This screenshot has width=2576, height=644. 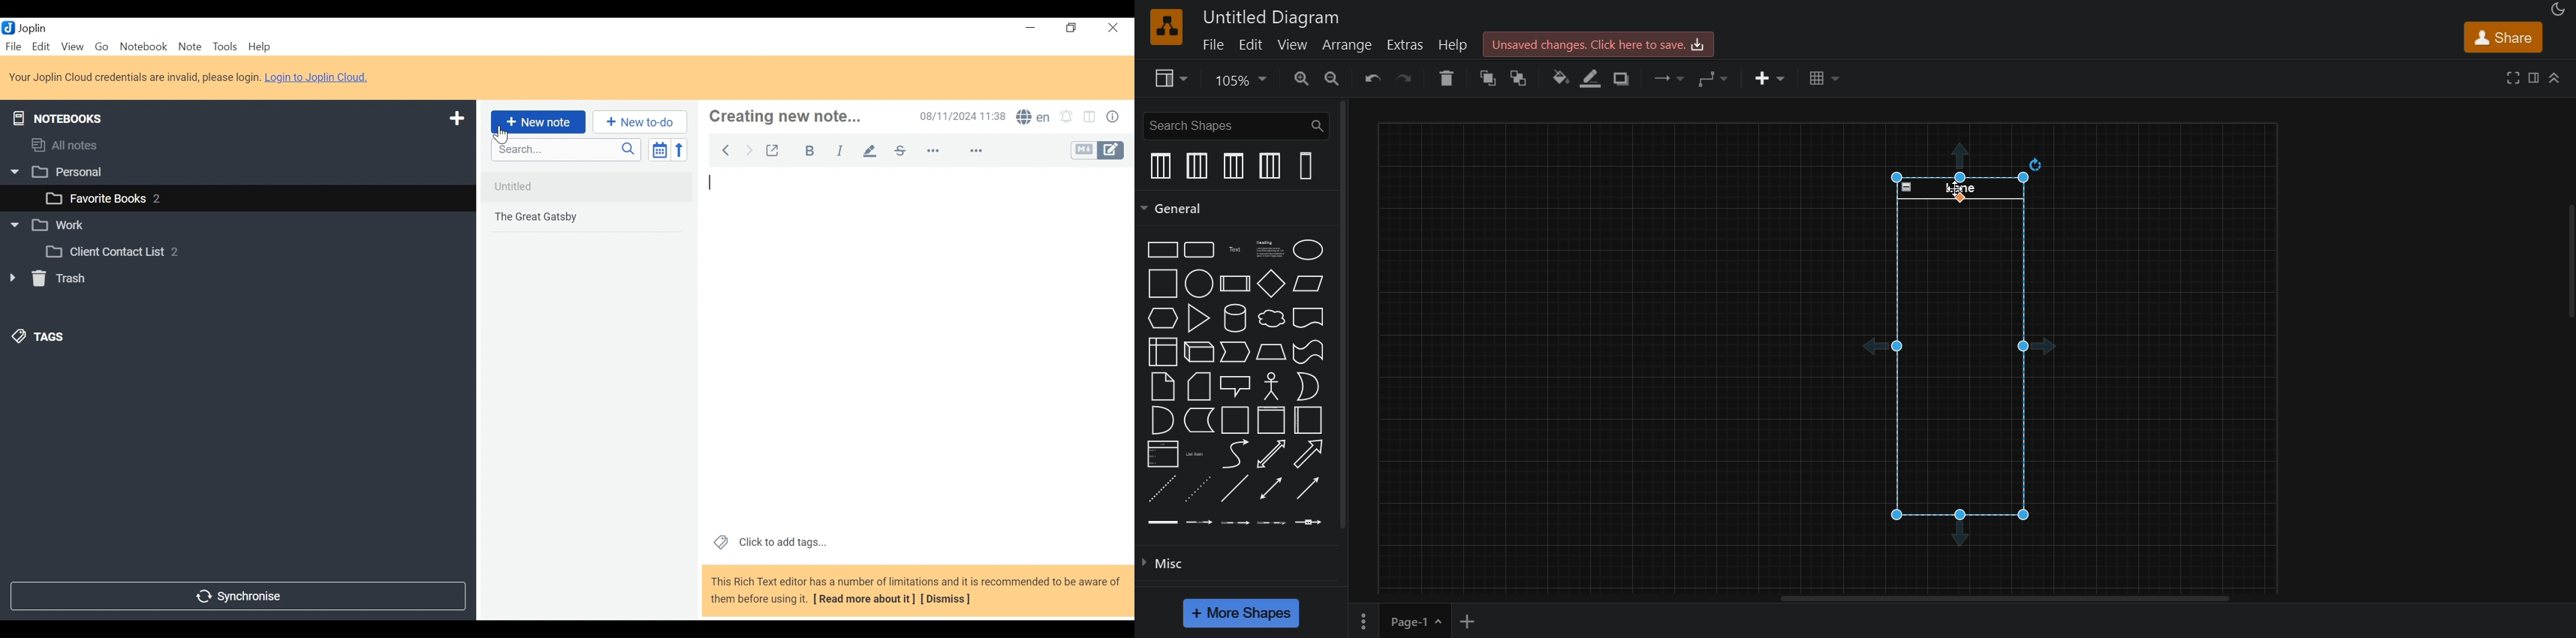 I want to click on delete, so click(x=1447, y=78).